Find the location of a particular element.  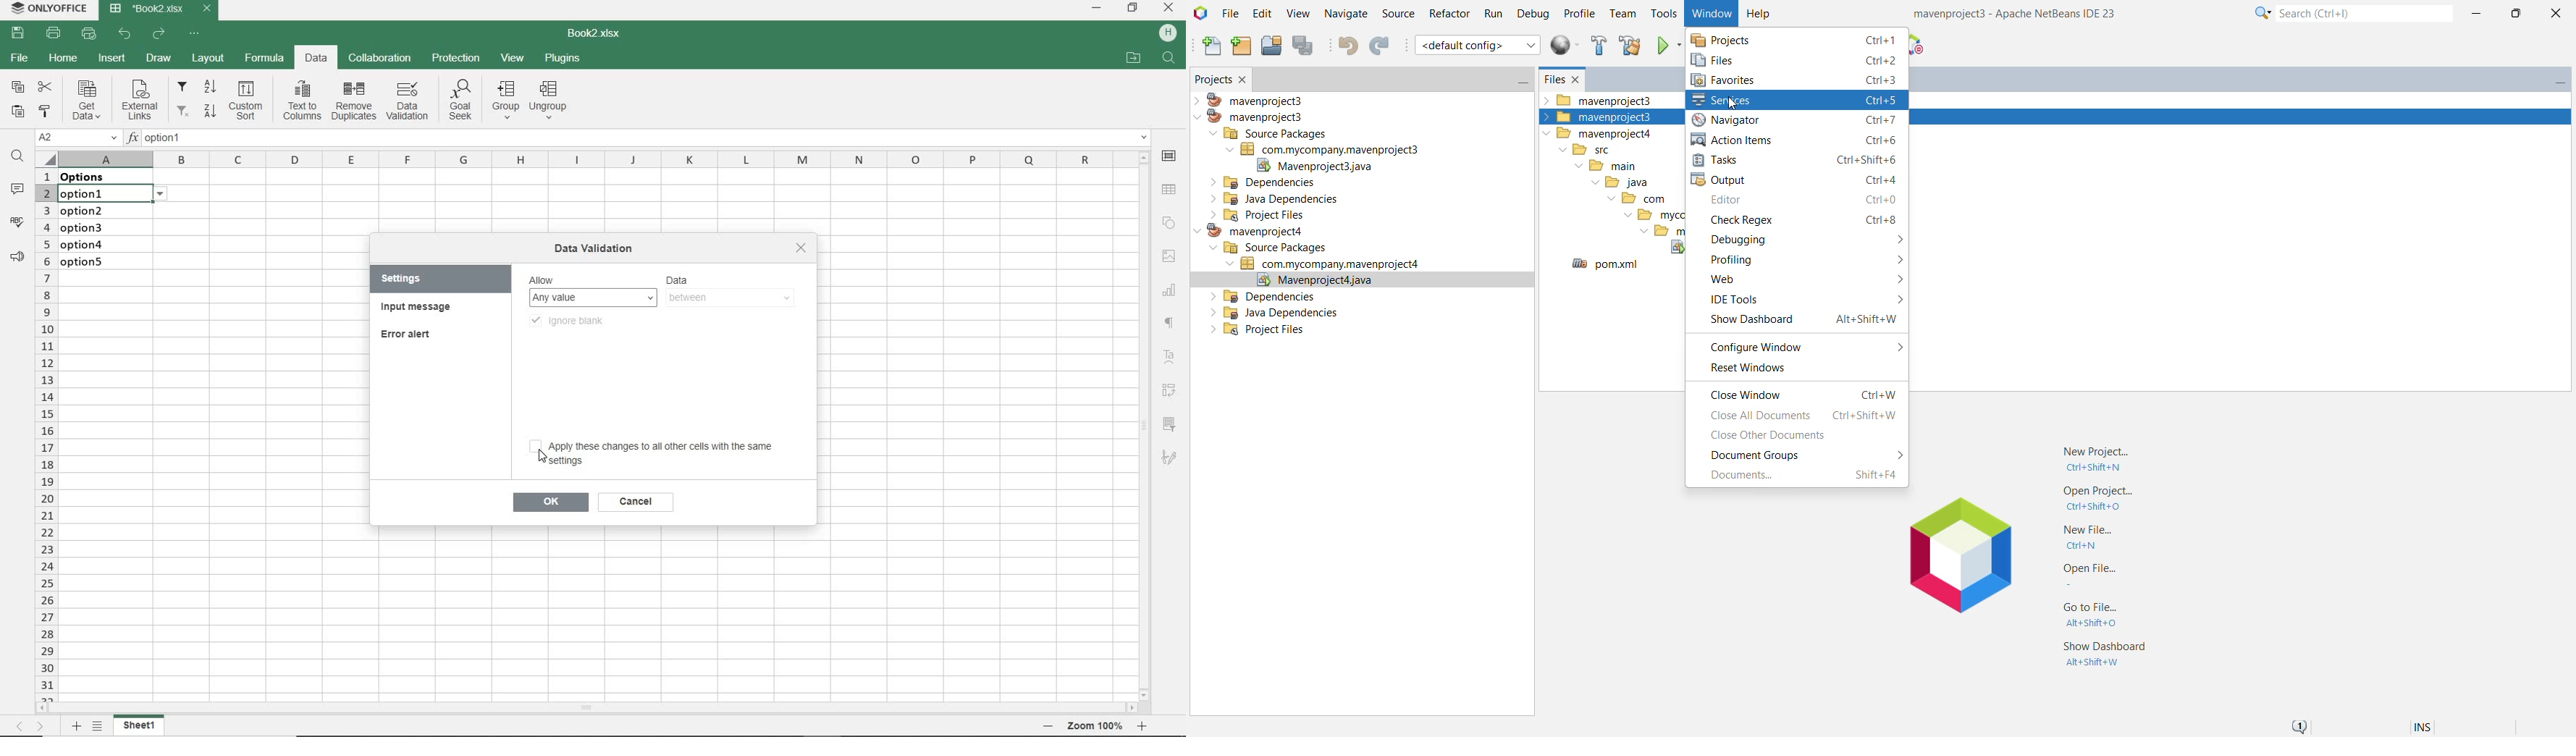

pom.xml is located at coordinates (1605, 266).